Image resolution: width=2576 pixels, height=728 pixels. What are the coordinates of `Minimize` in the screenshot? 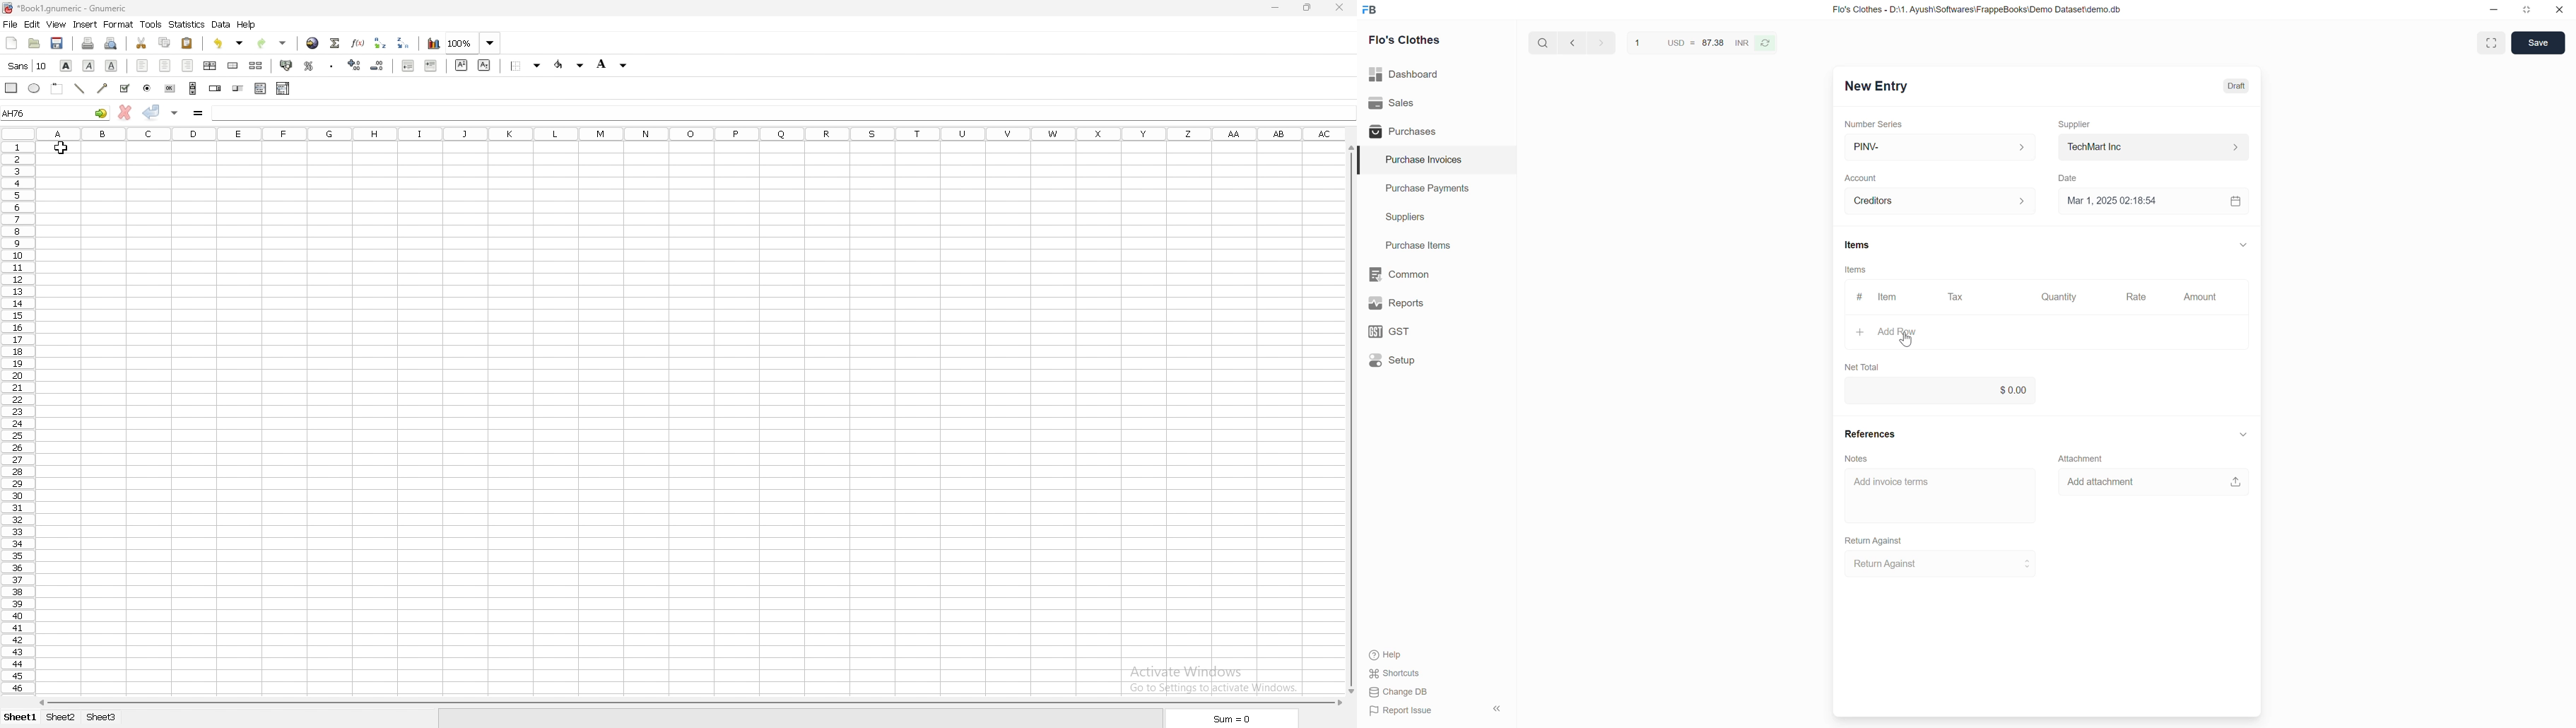 It's located at (2494, 10).